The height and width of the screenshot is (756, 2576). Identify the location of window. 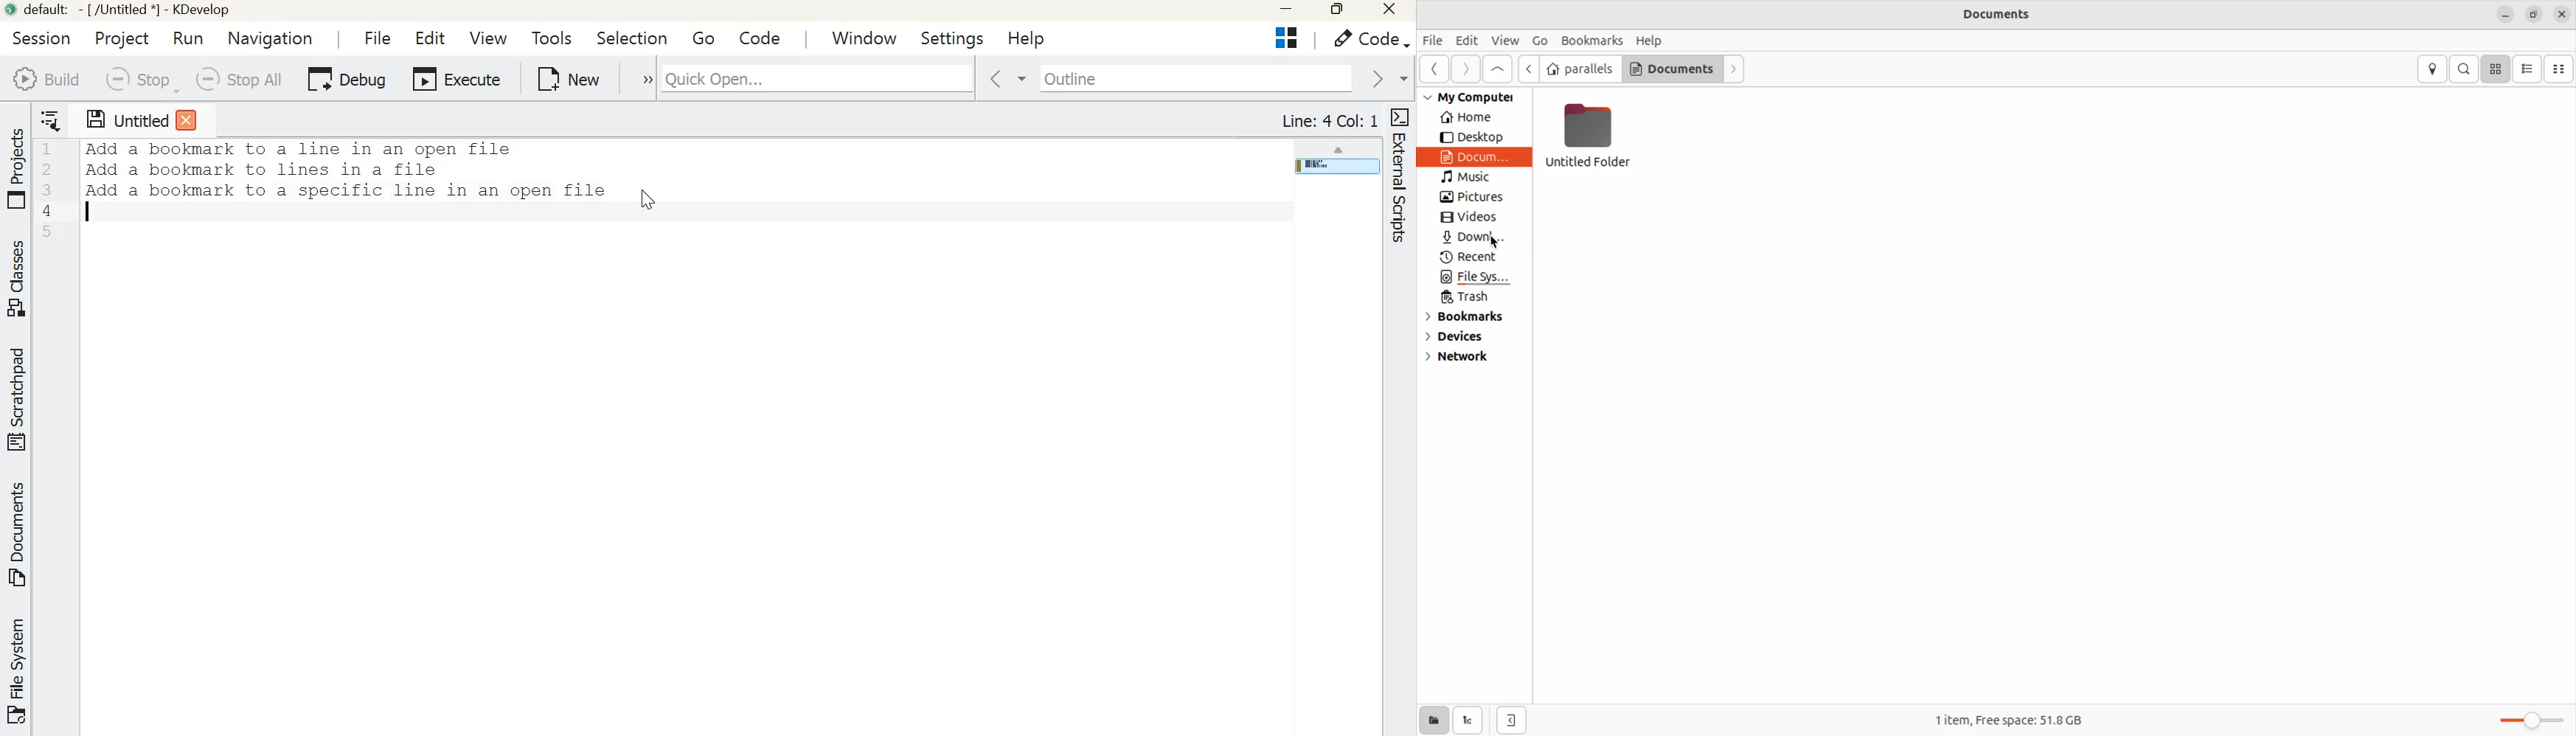
(864, 35).